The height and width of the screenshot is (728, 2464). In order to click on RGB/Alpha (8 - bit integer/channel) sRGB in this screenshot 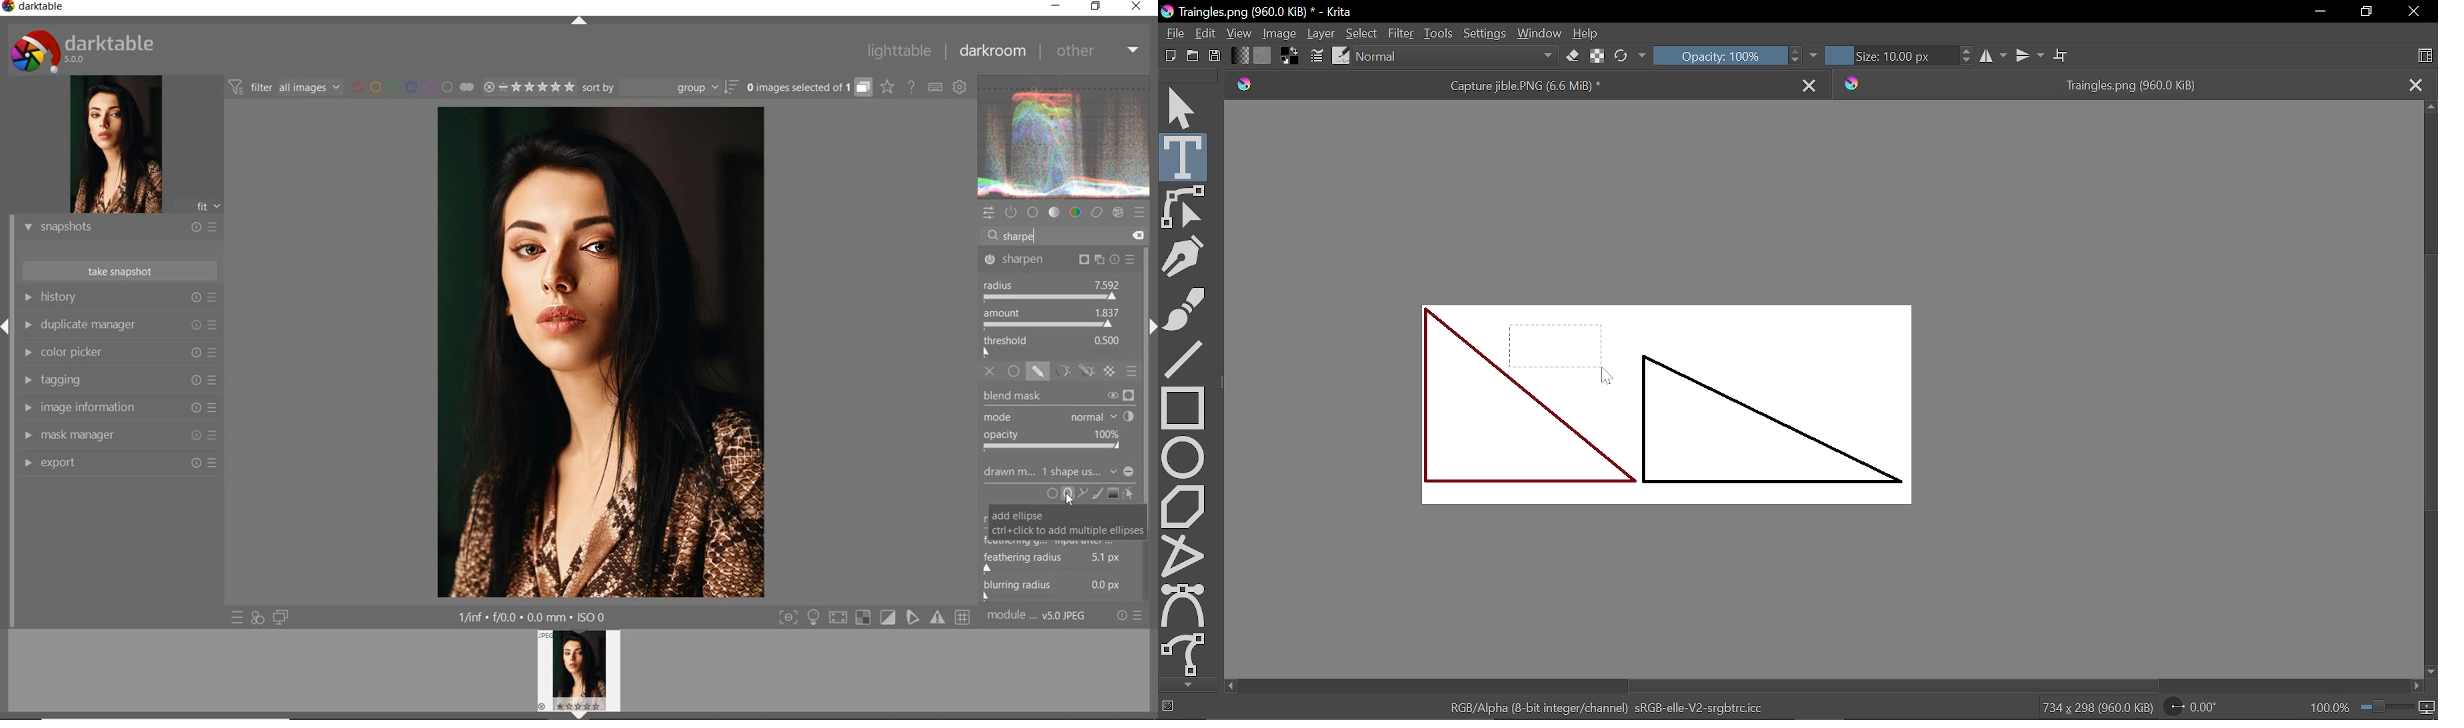, I will do `click(1613, 707)`.